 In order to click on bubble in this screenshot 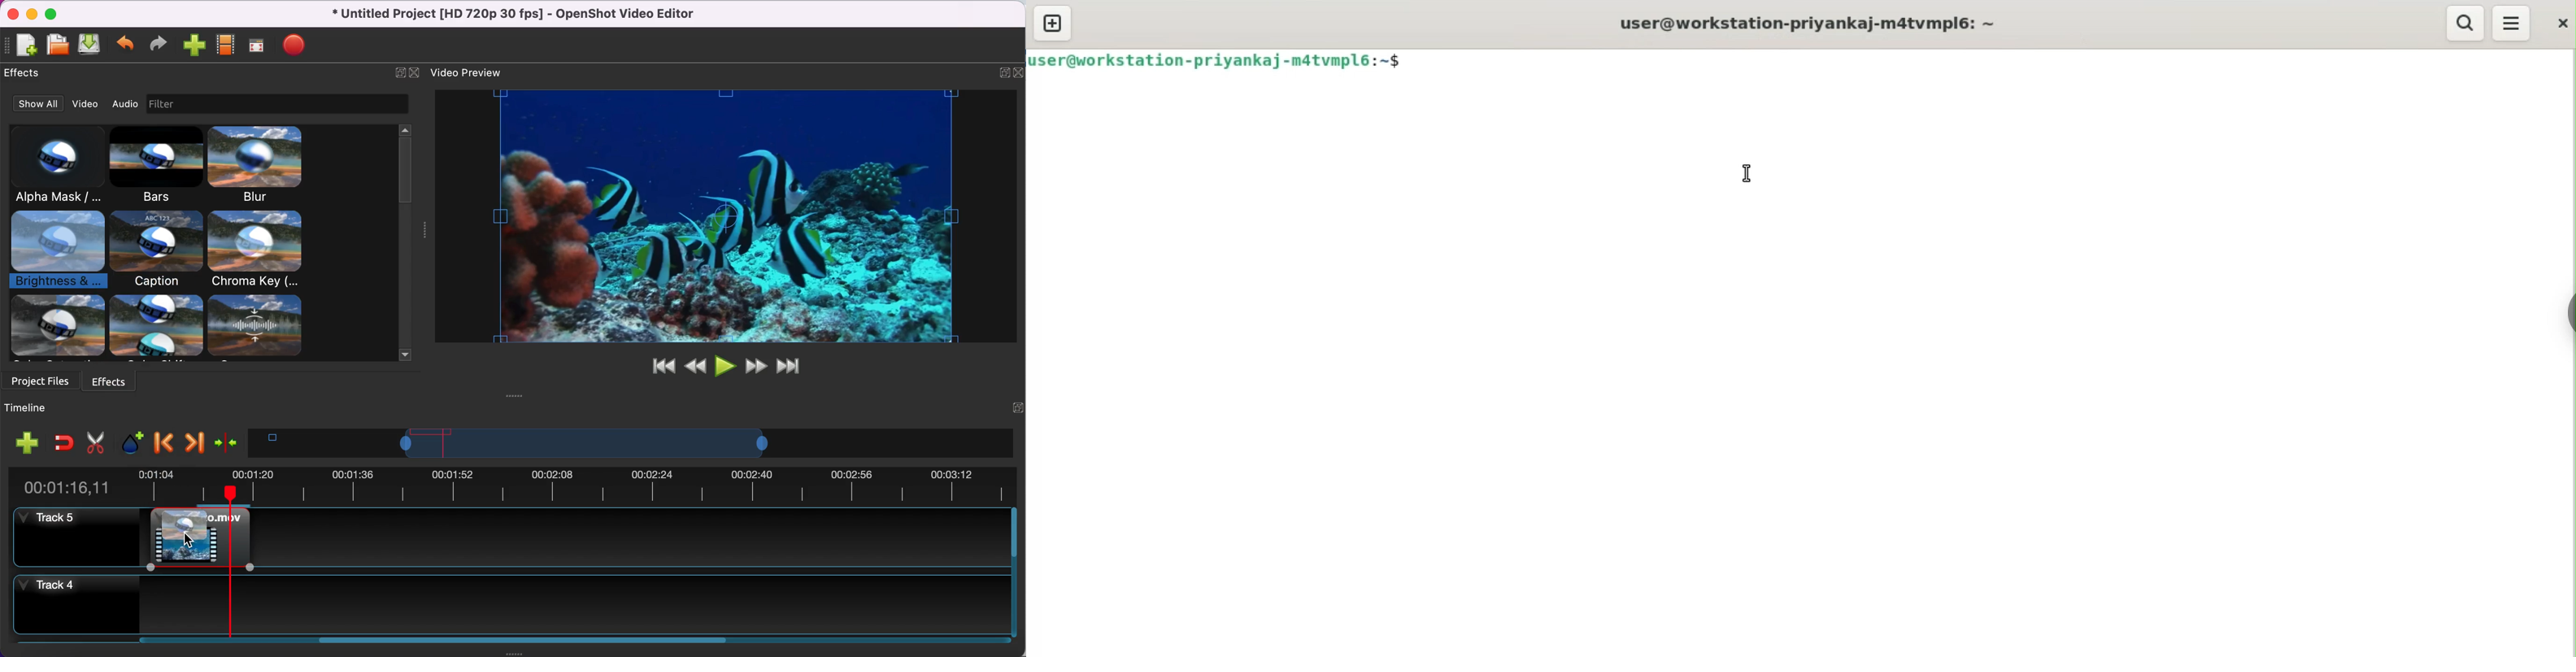, I will do `click(155, 249)`.